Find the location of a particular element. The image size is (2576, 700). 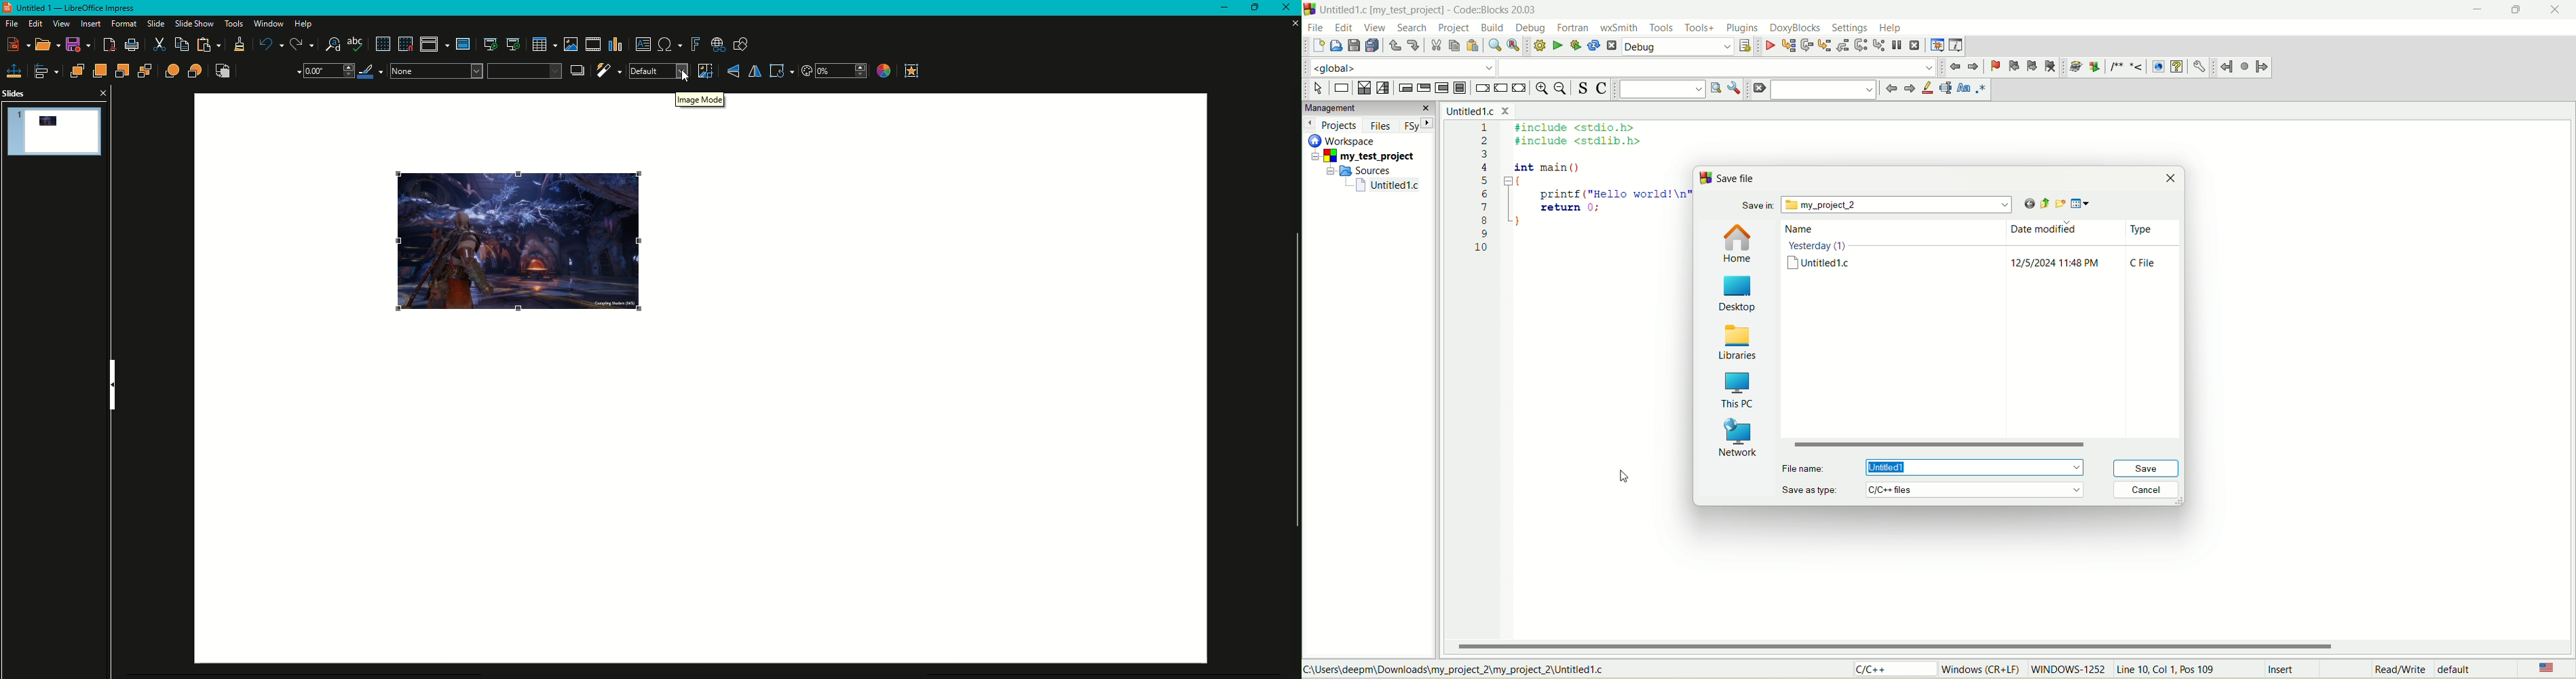

Display Views is located at coordinates (434, 46).